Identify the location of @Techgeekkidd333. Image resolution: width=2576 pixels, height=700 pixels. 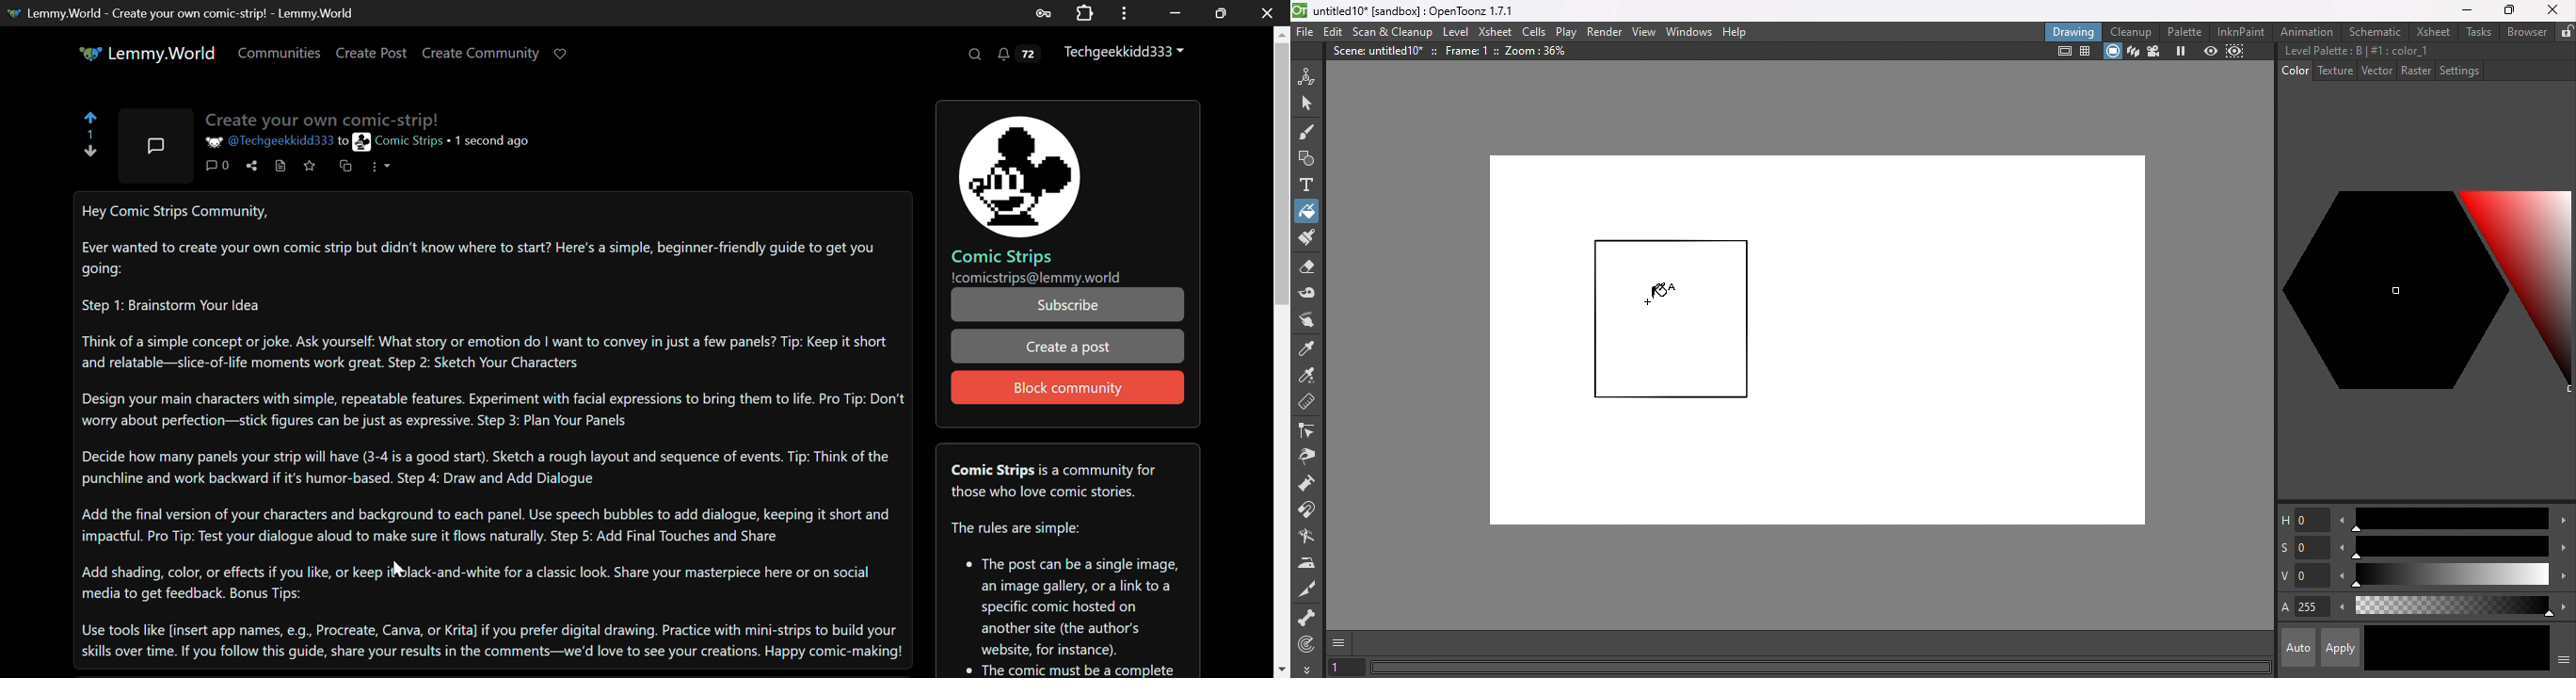
(270, 141).